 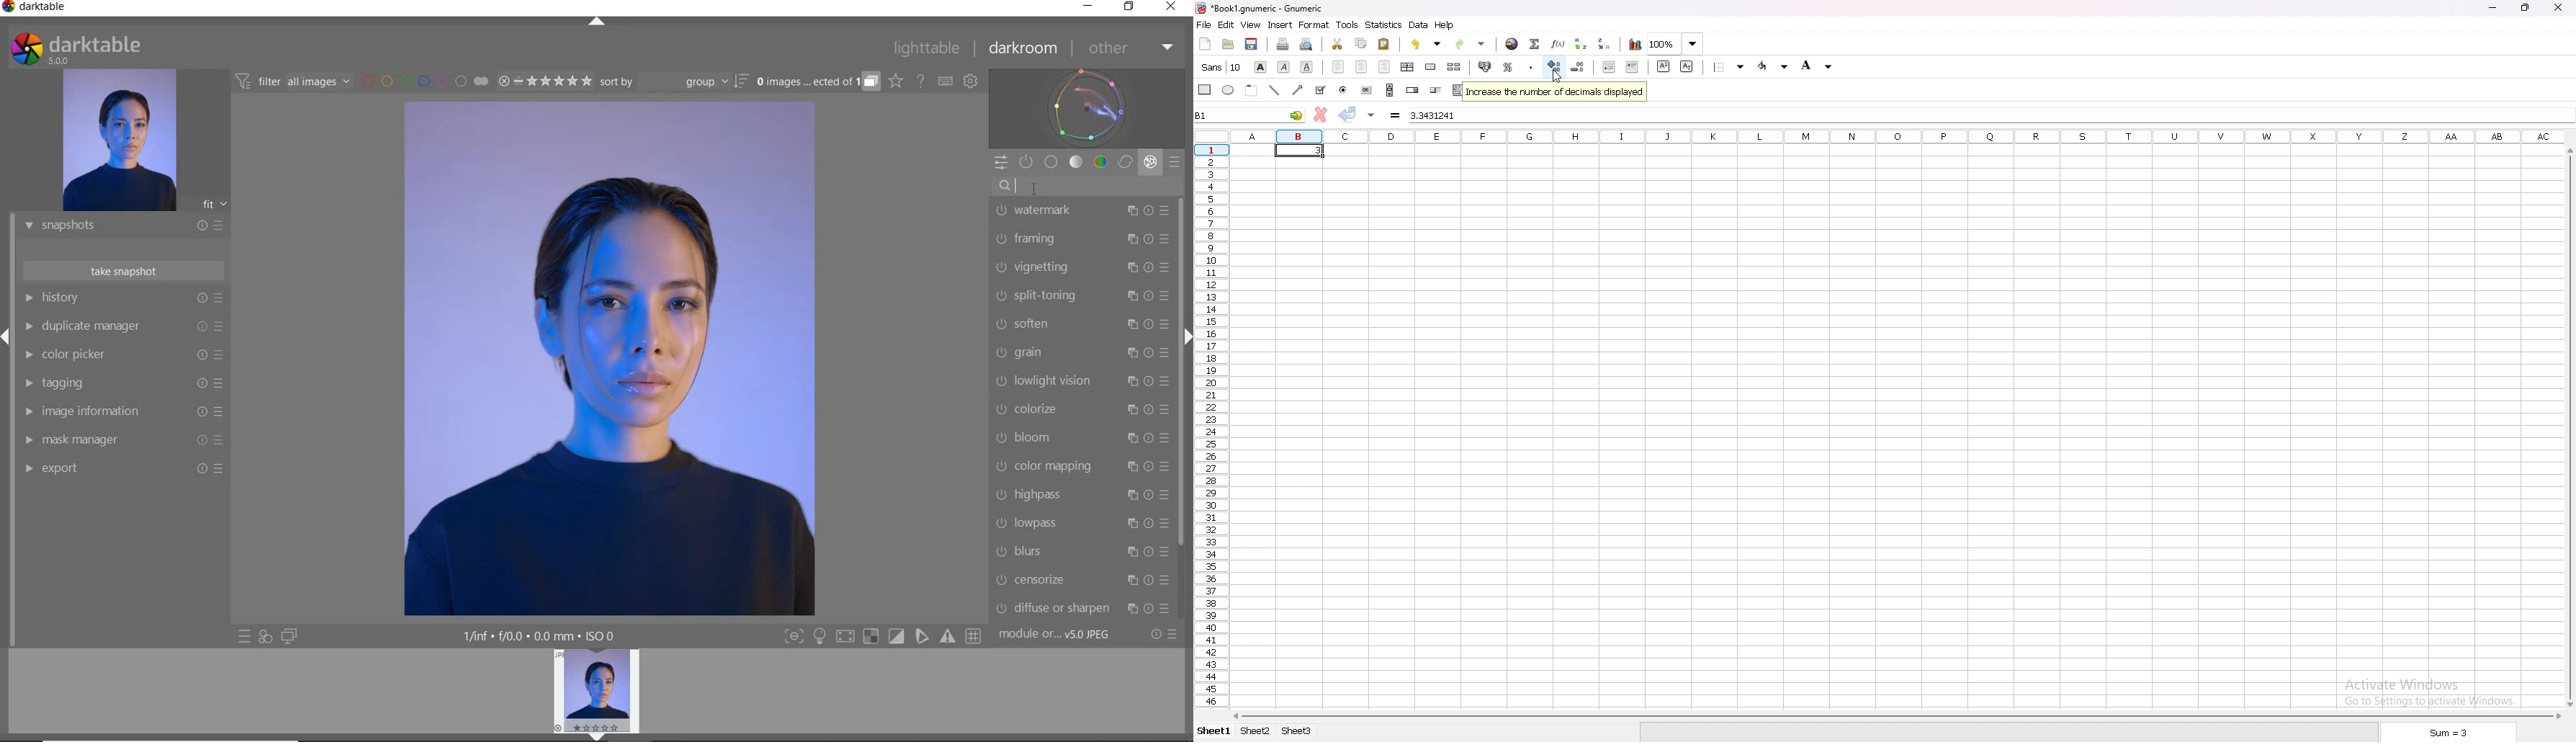 What do you see at coordinates (1034, 187) in the screenshot?
I see `Cursor` at bounding box center [1034, 187].